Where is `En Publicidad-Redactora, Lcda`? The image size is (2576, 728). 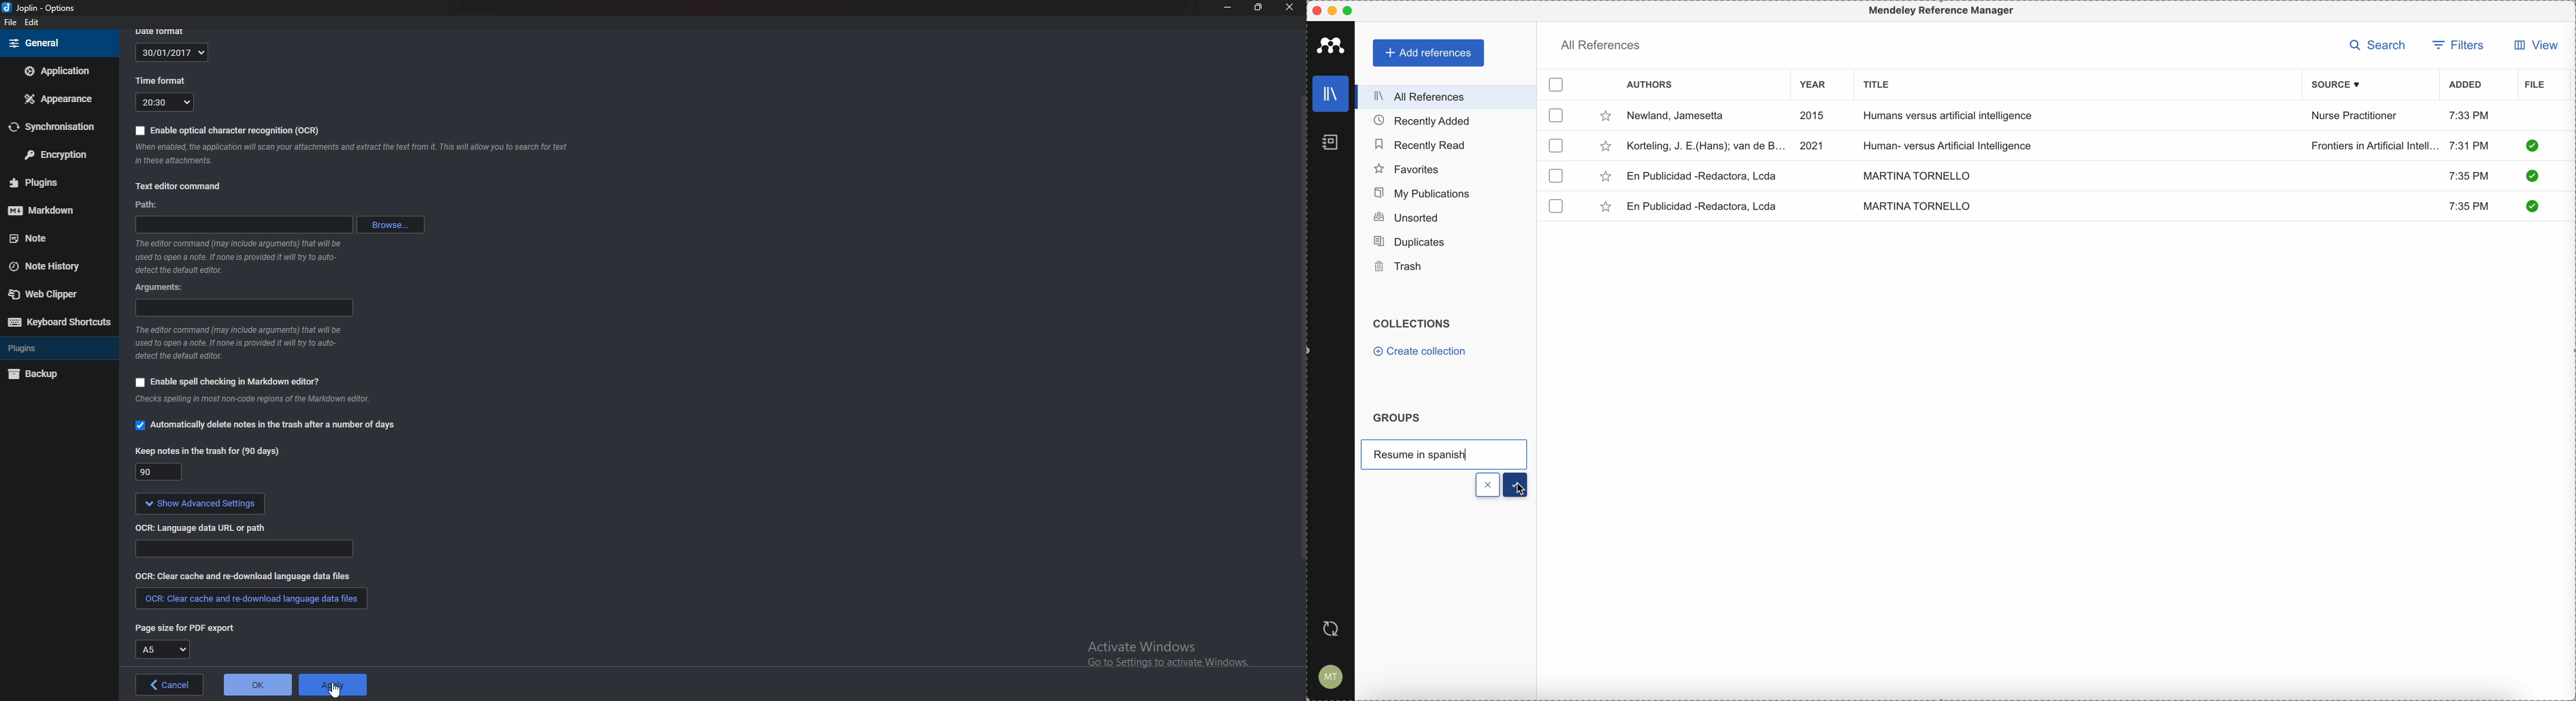
En Publicidad-Redactora, Lcda is located at coordinates (1706, 206).